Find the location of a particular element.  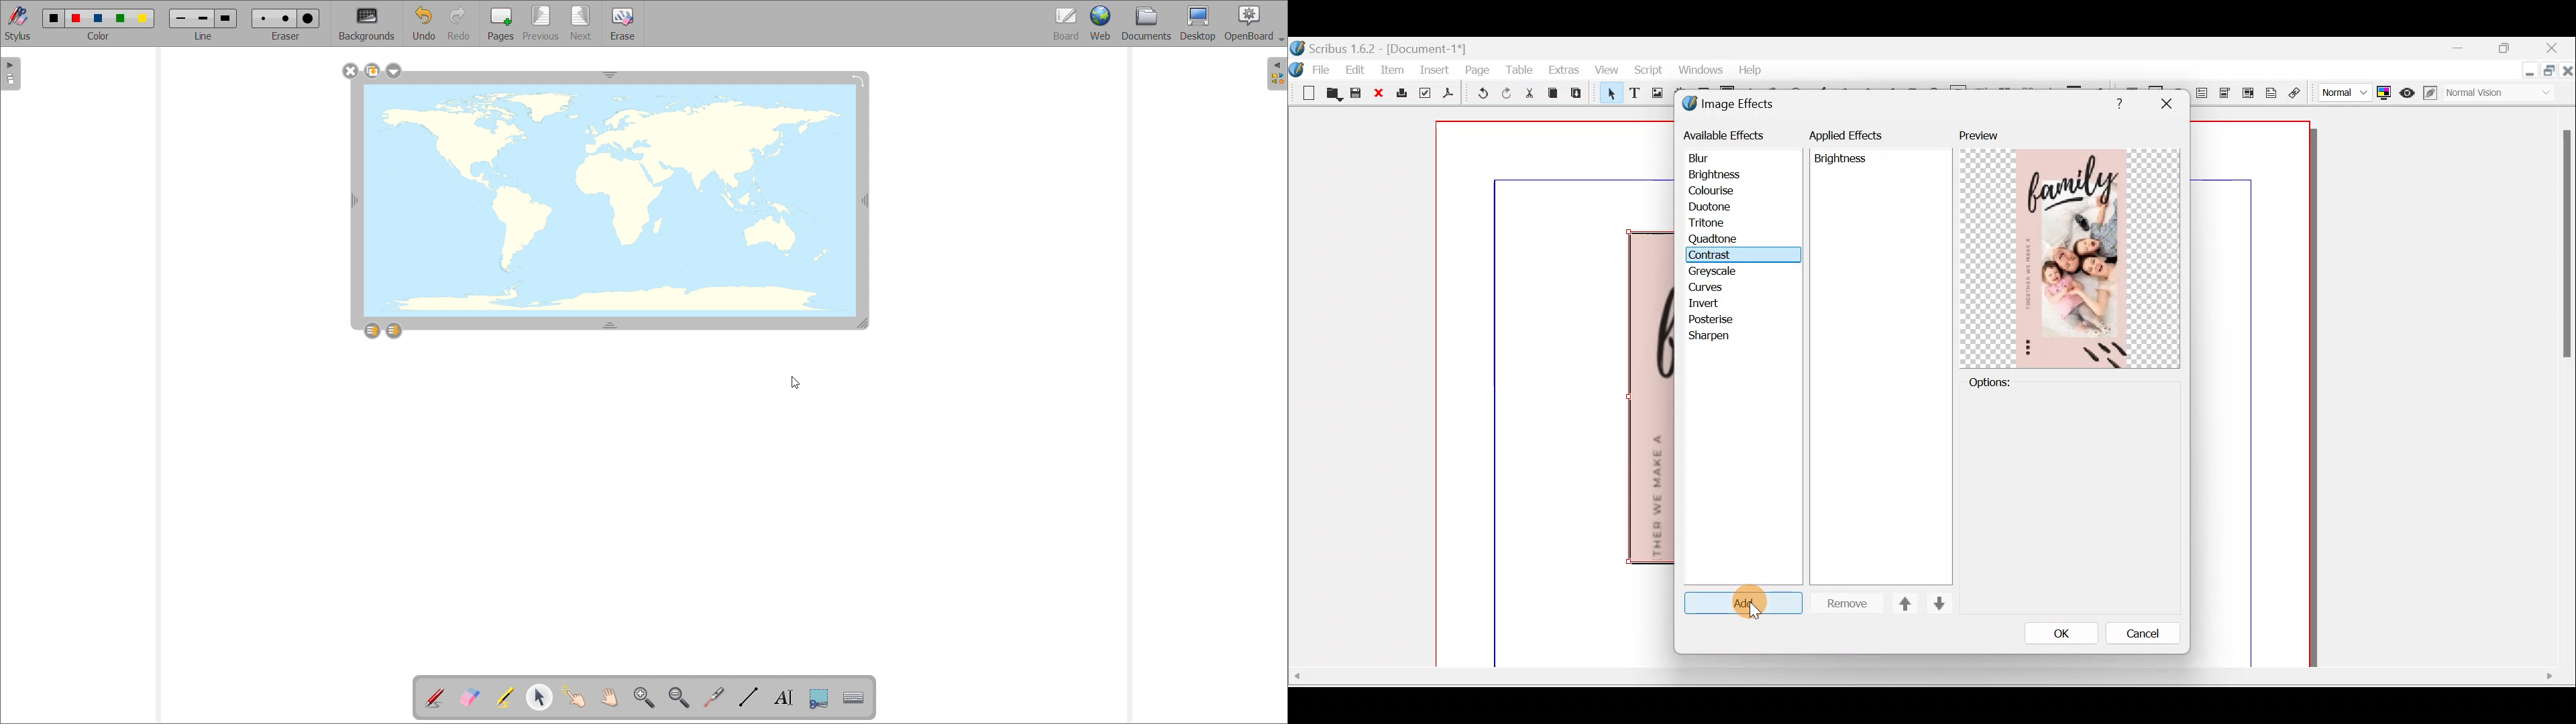

Select item is located at coordinates (1607, 96).